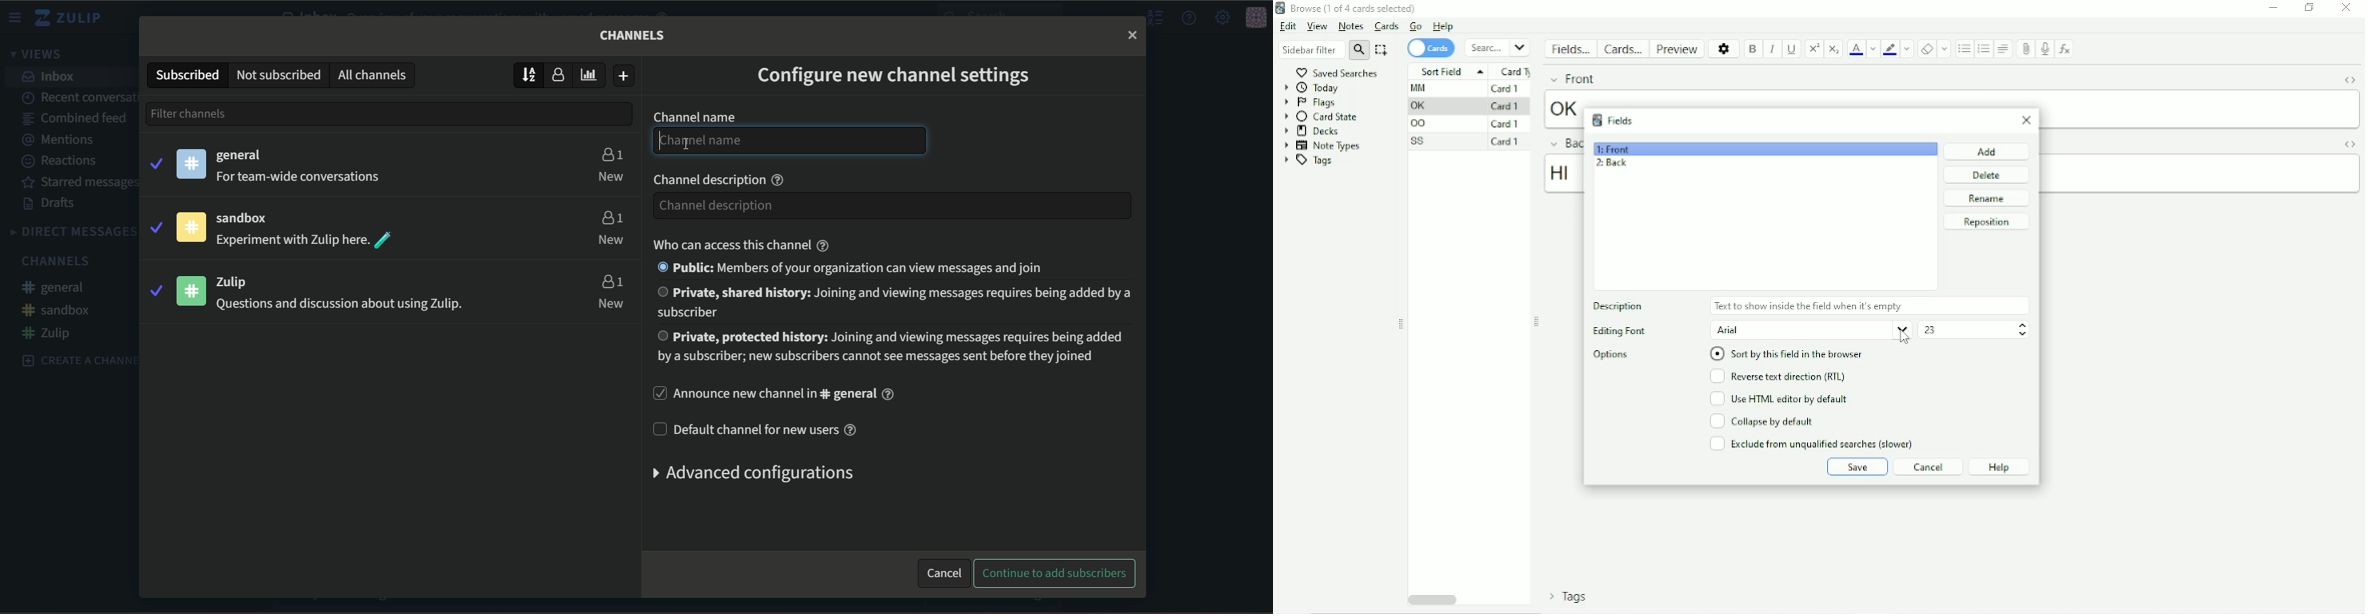 This screenshot has height=616, width=2380. Describe the element at coordinates (1572, 52) in the screenshot. I see `Fields` at that location.